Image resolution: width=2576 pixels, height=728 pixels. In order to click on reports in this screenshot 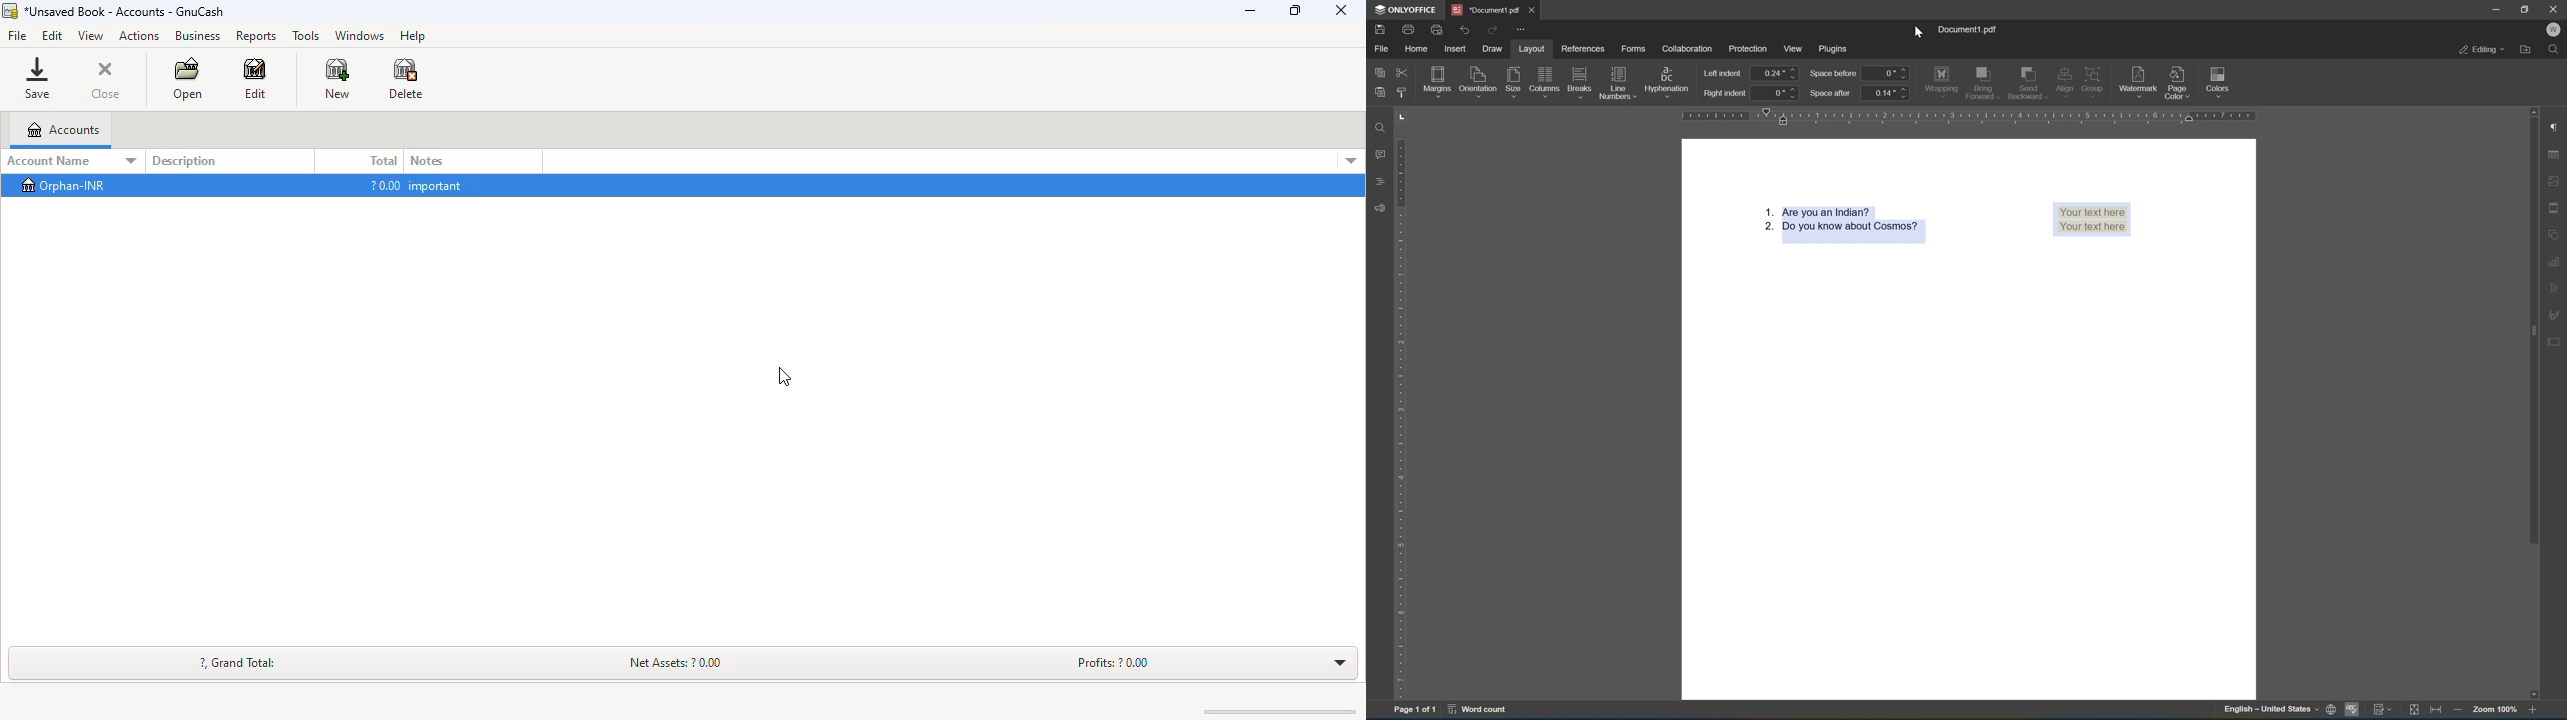, I will do `click(255, 36)`.